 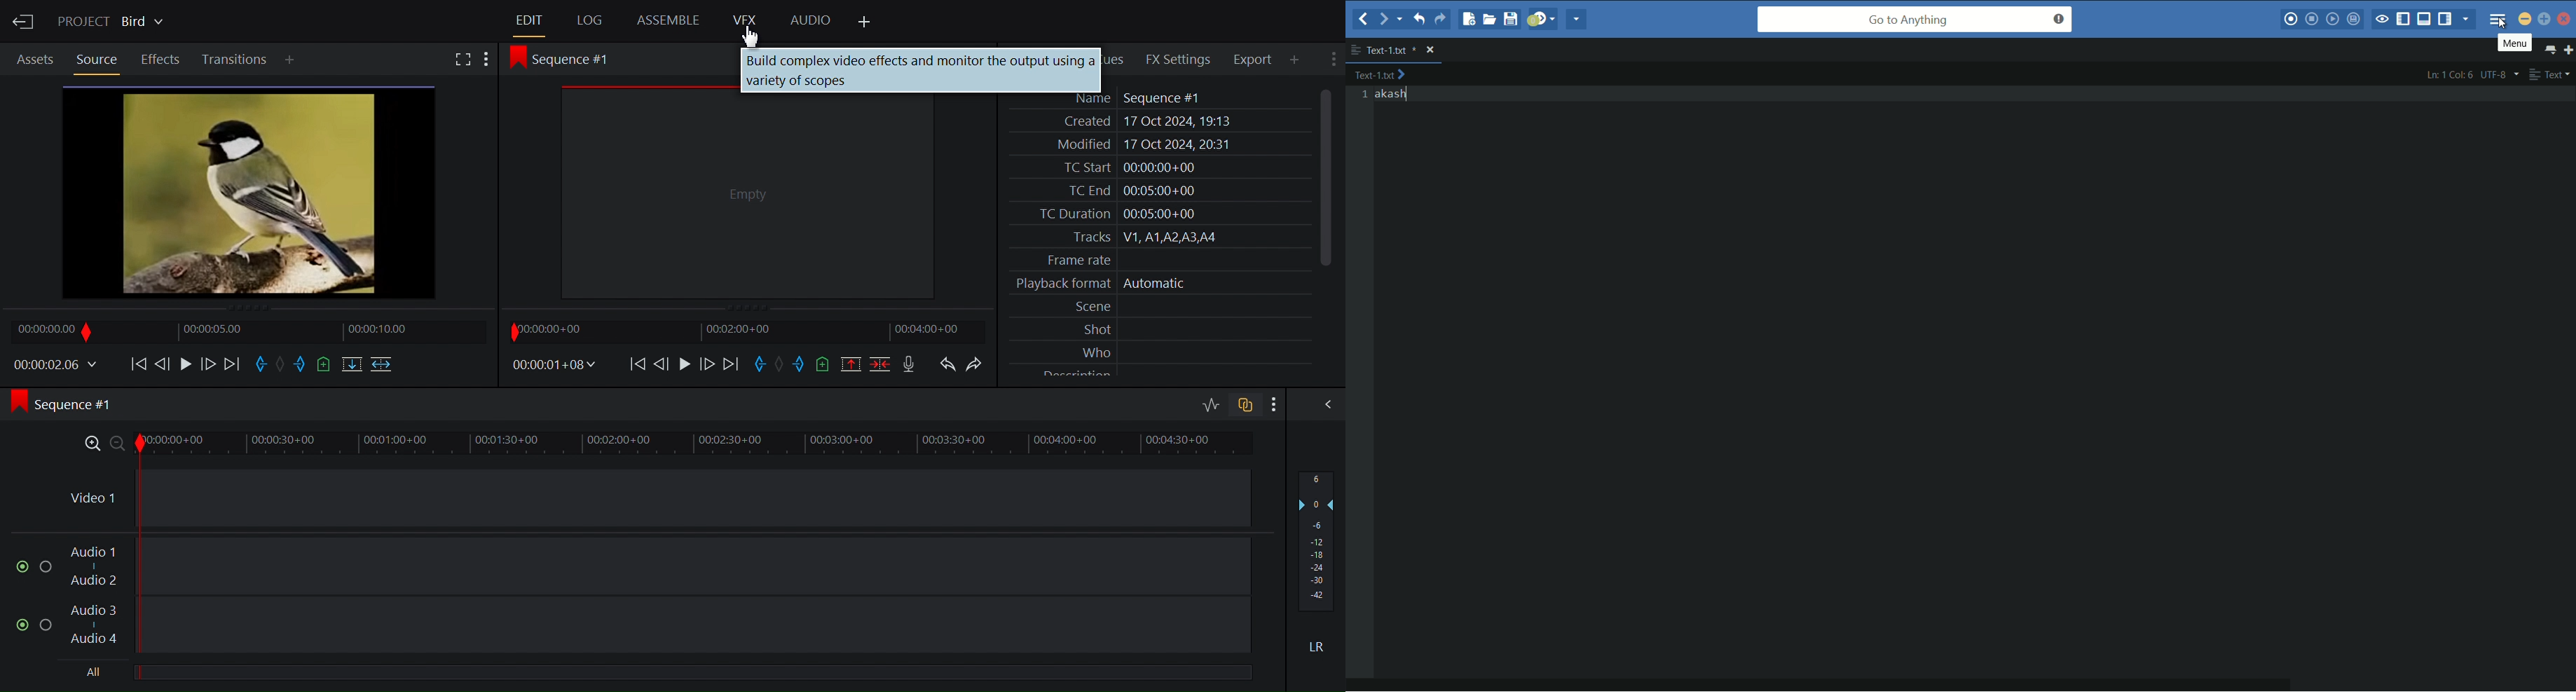 I want to click on Show/Hide full audio mix, so click(x=1323, y=405).